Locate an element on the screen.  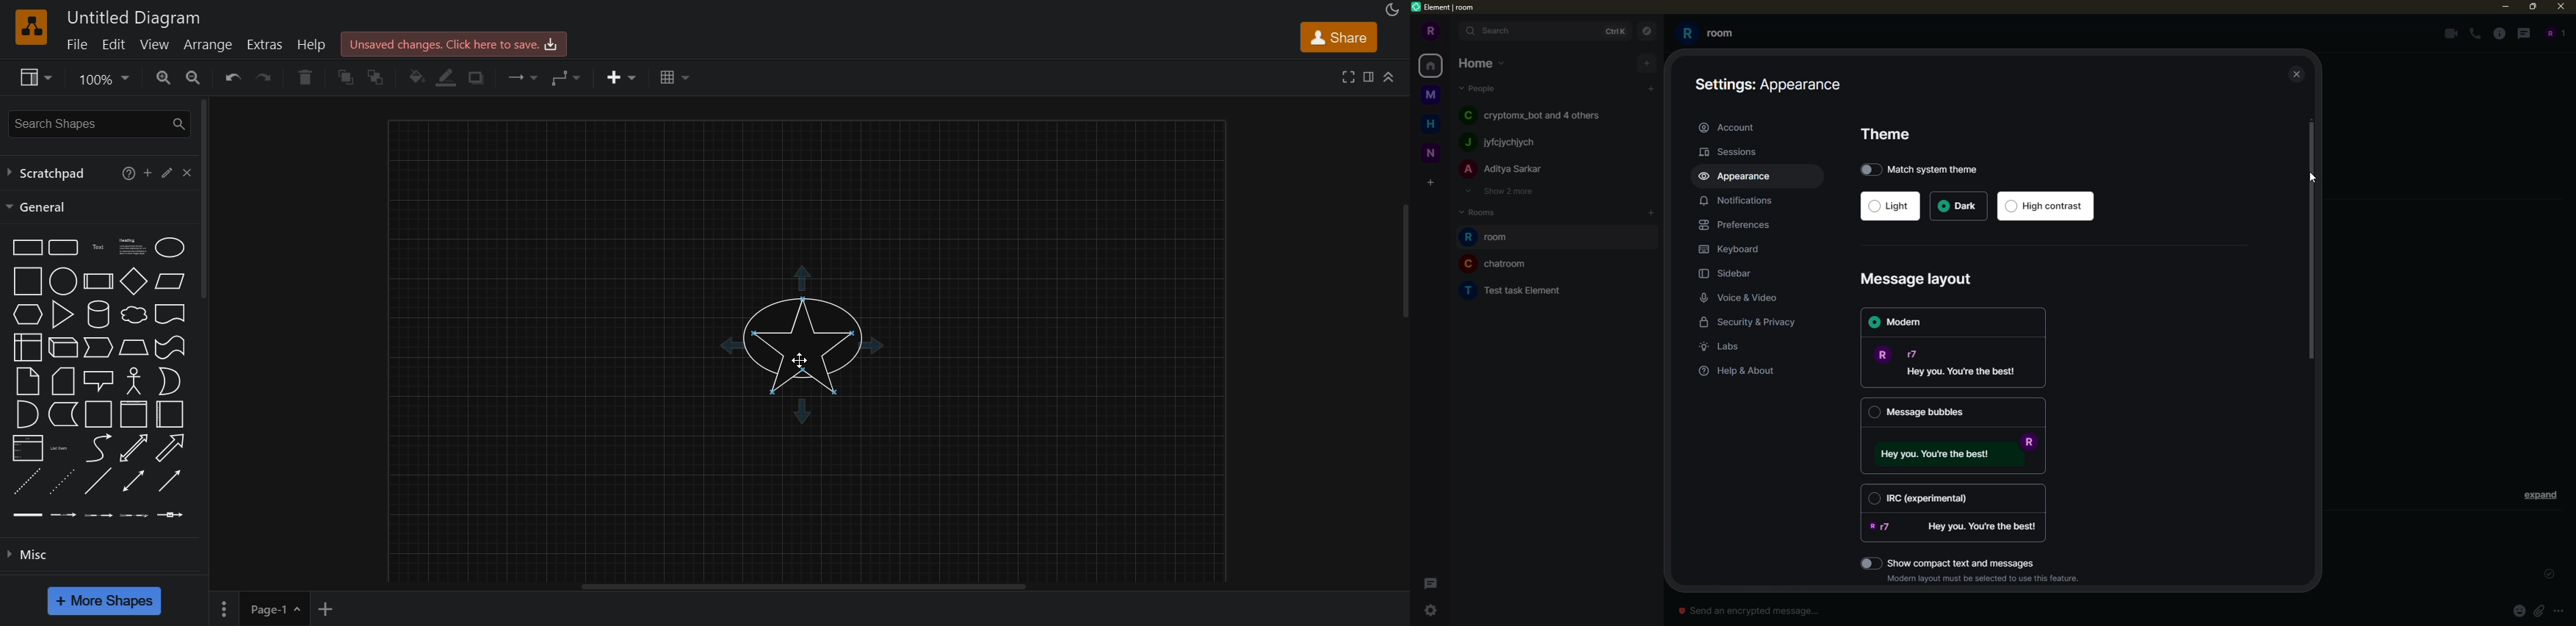
message layout is located at coordinates (1954, 528).